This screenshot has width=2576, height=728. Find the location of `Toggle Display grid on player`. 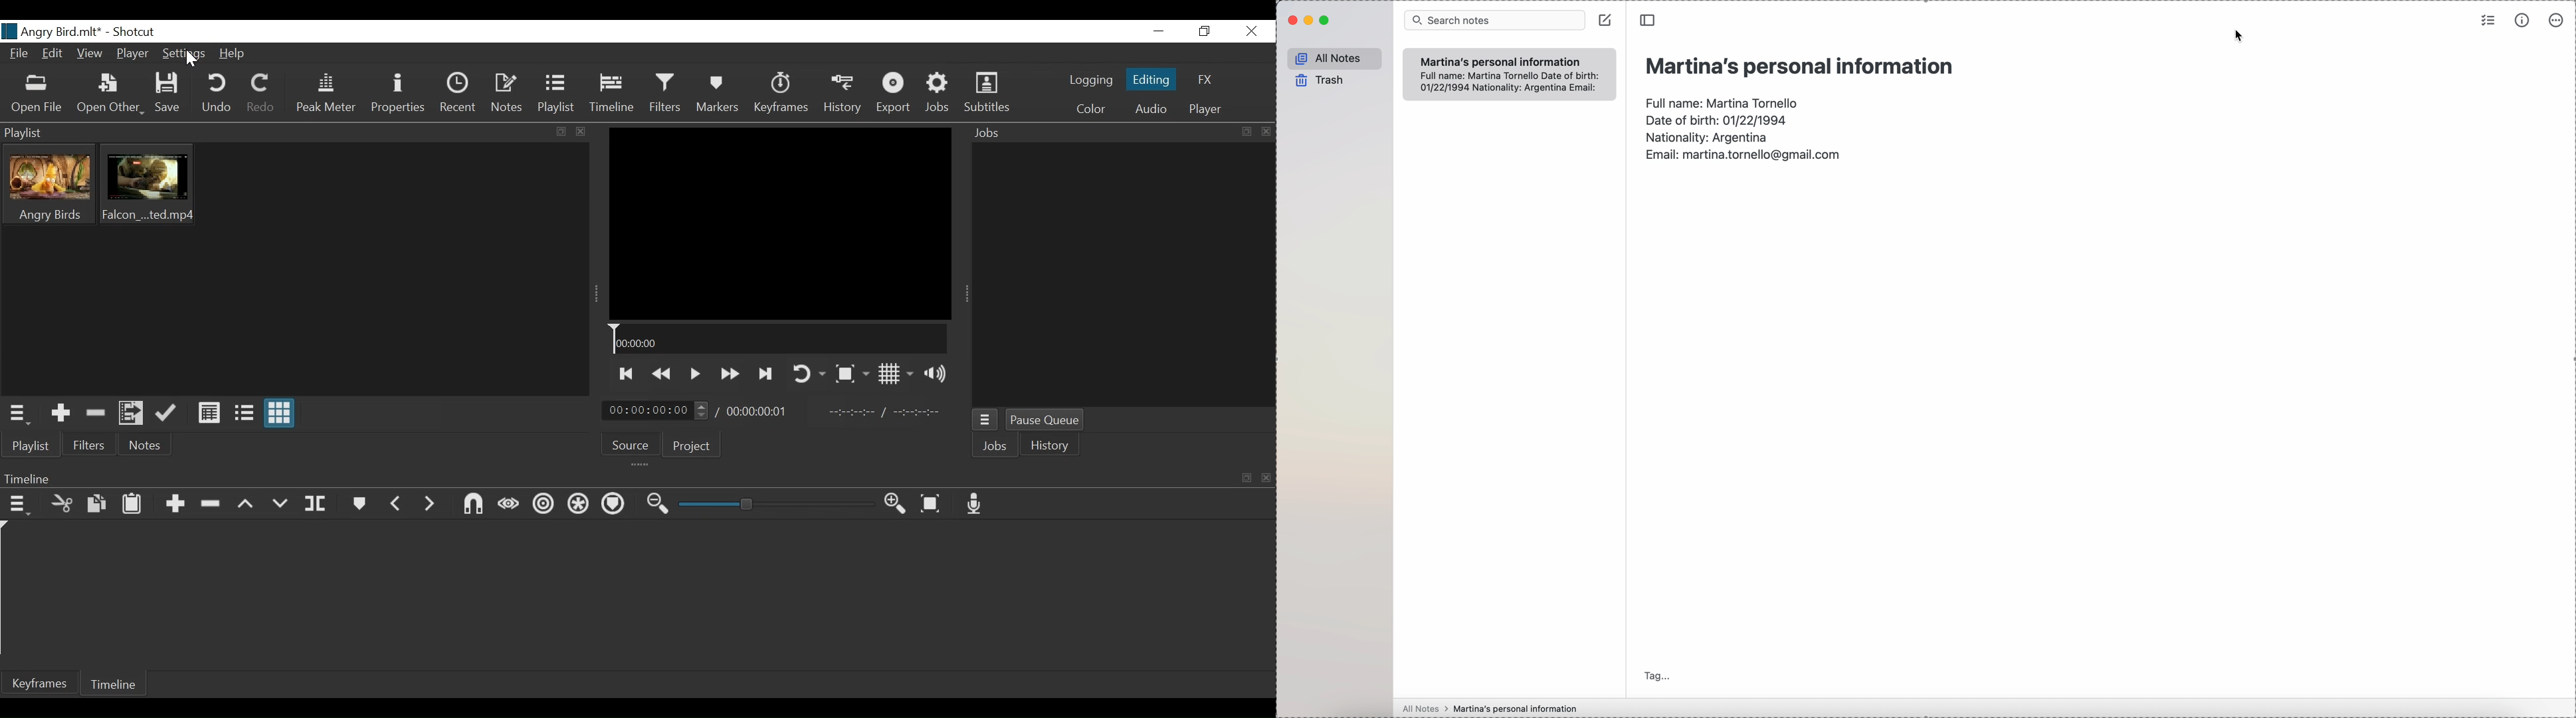

Toggle Display grid on player is located at coordinates (892, 374).